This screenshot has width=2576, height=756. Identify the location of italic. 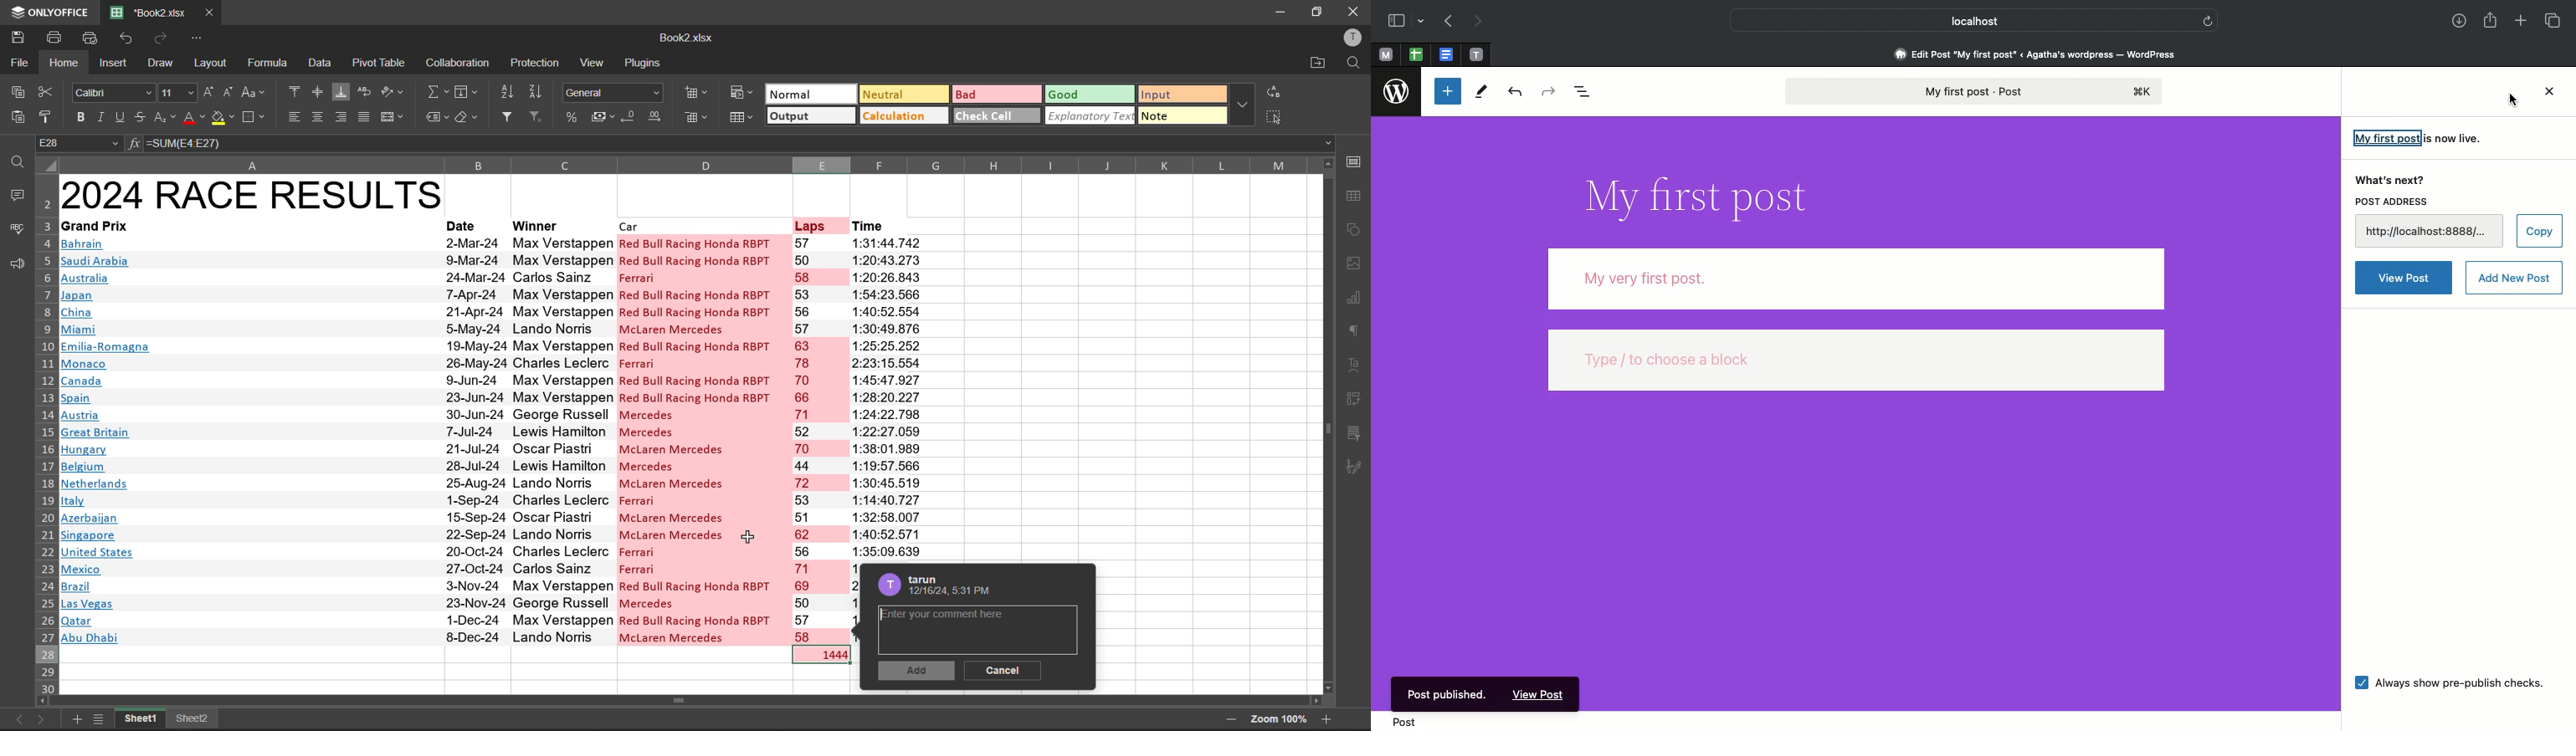
(102, 116).